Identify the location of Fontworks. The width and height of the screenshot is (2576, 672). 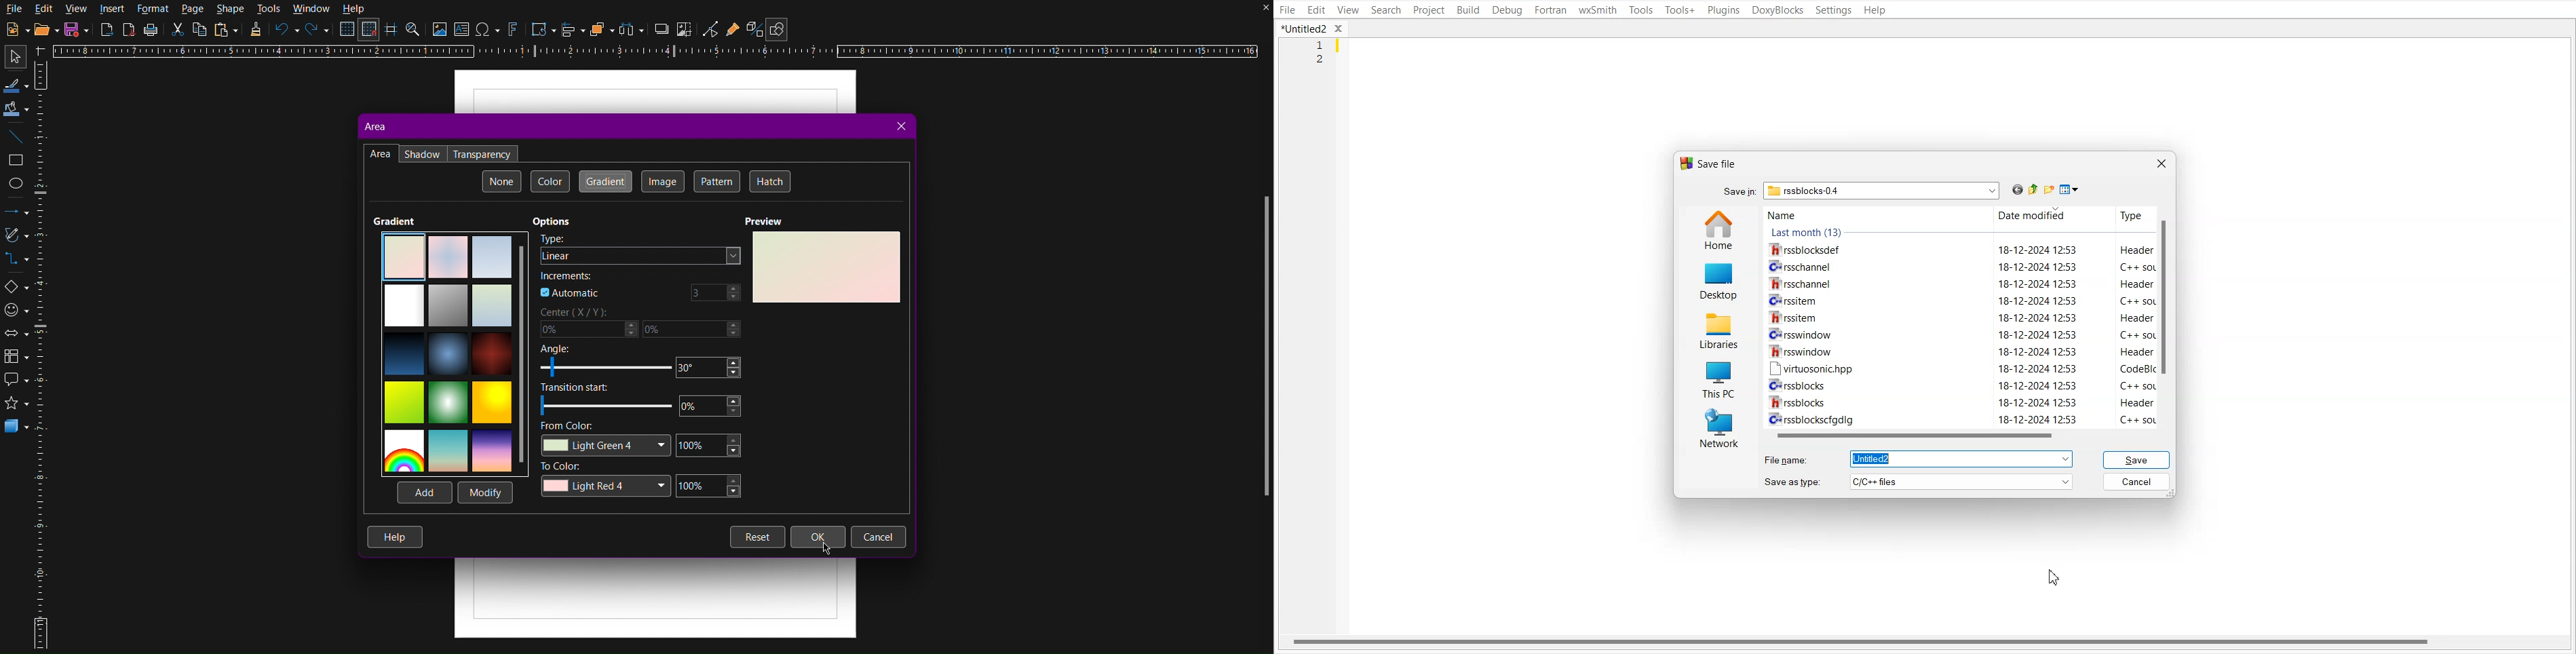
(514, 31).